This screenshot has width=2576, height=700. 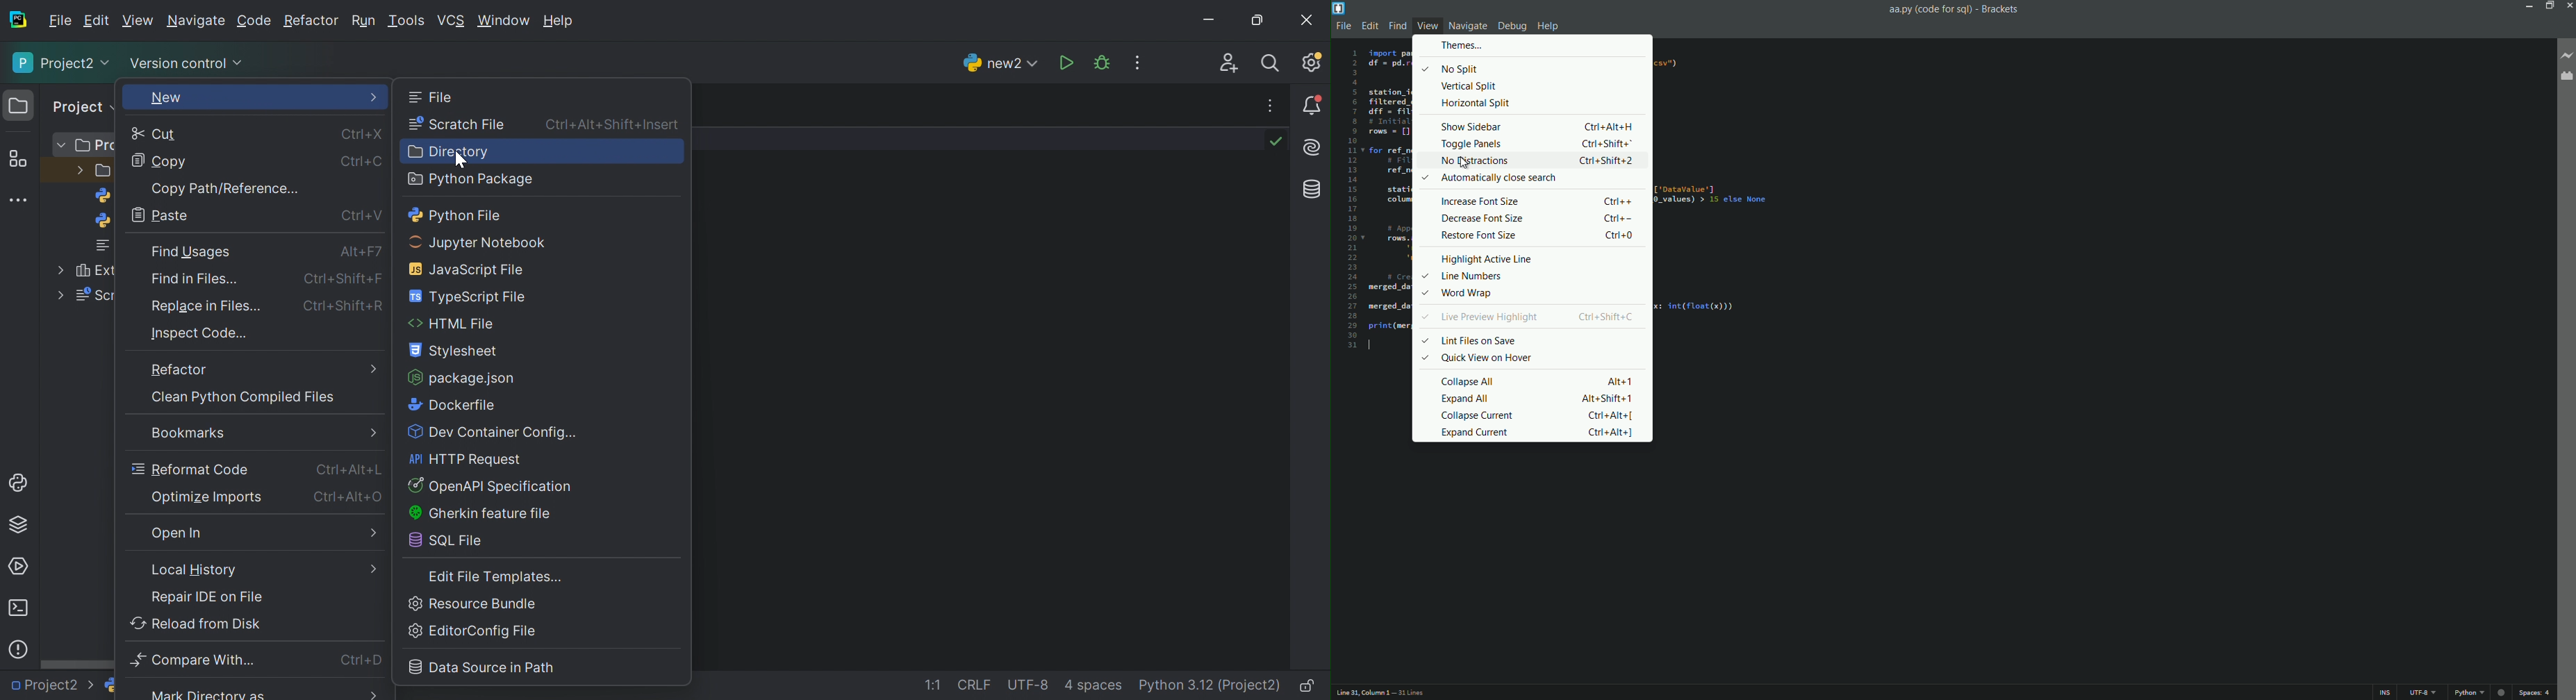 What do you see at coordinates (61, 294) in the screenshot?
I see `More` at bounding box center [61, 294].